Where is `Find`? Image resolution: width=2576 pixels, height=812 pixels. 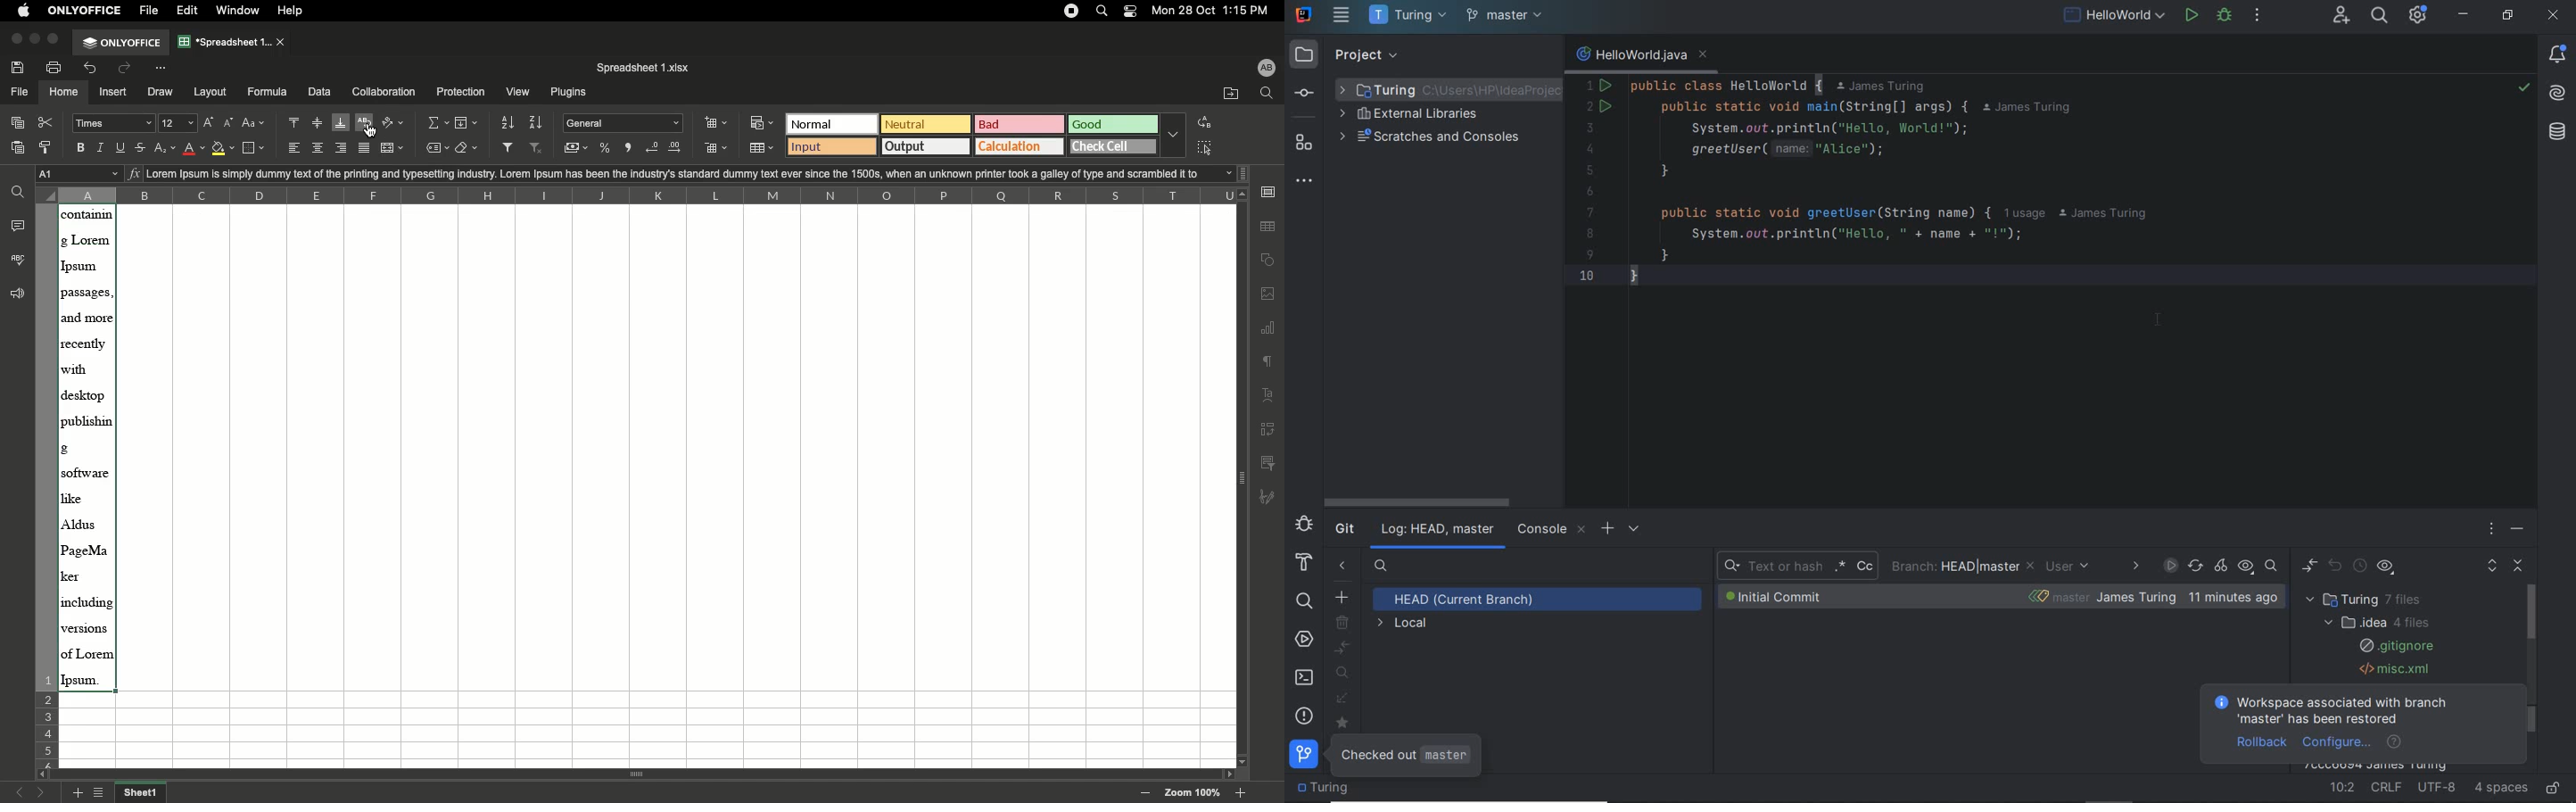 Find is located at coordinates (20, 190).